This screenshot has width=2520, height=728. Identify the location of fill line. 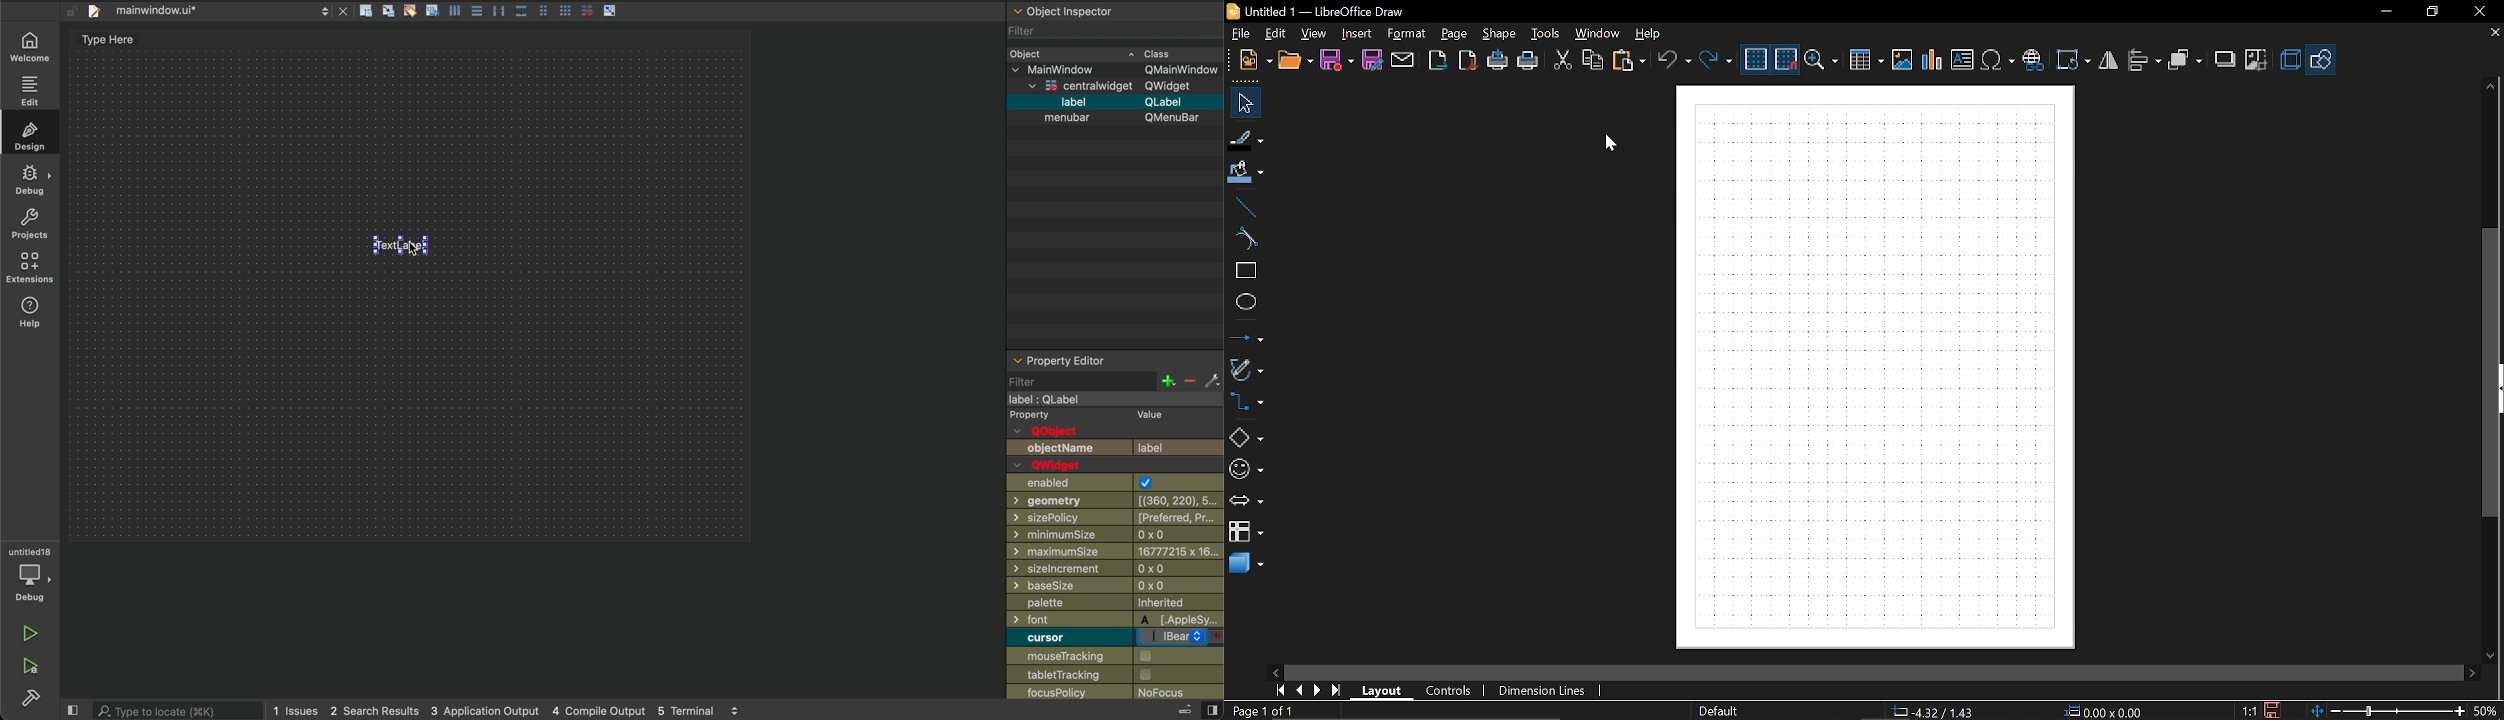
(1246, 140).